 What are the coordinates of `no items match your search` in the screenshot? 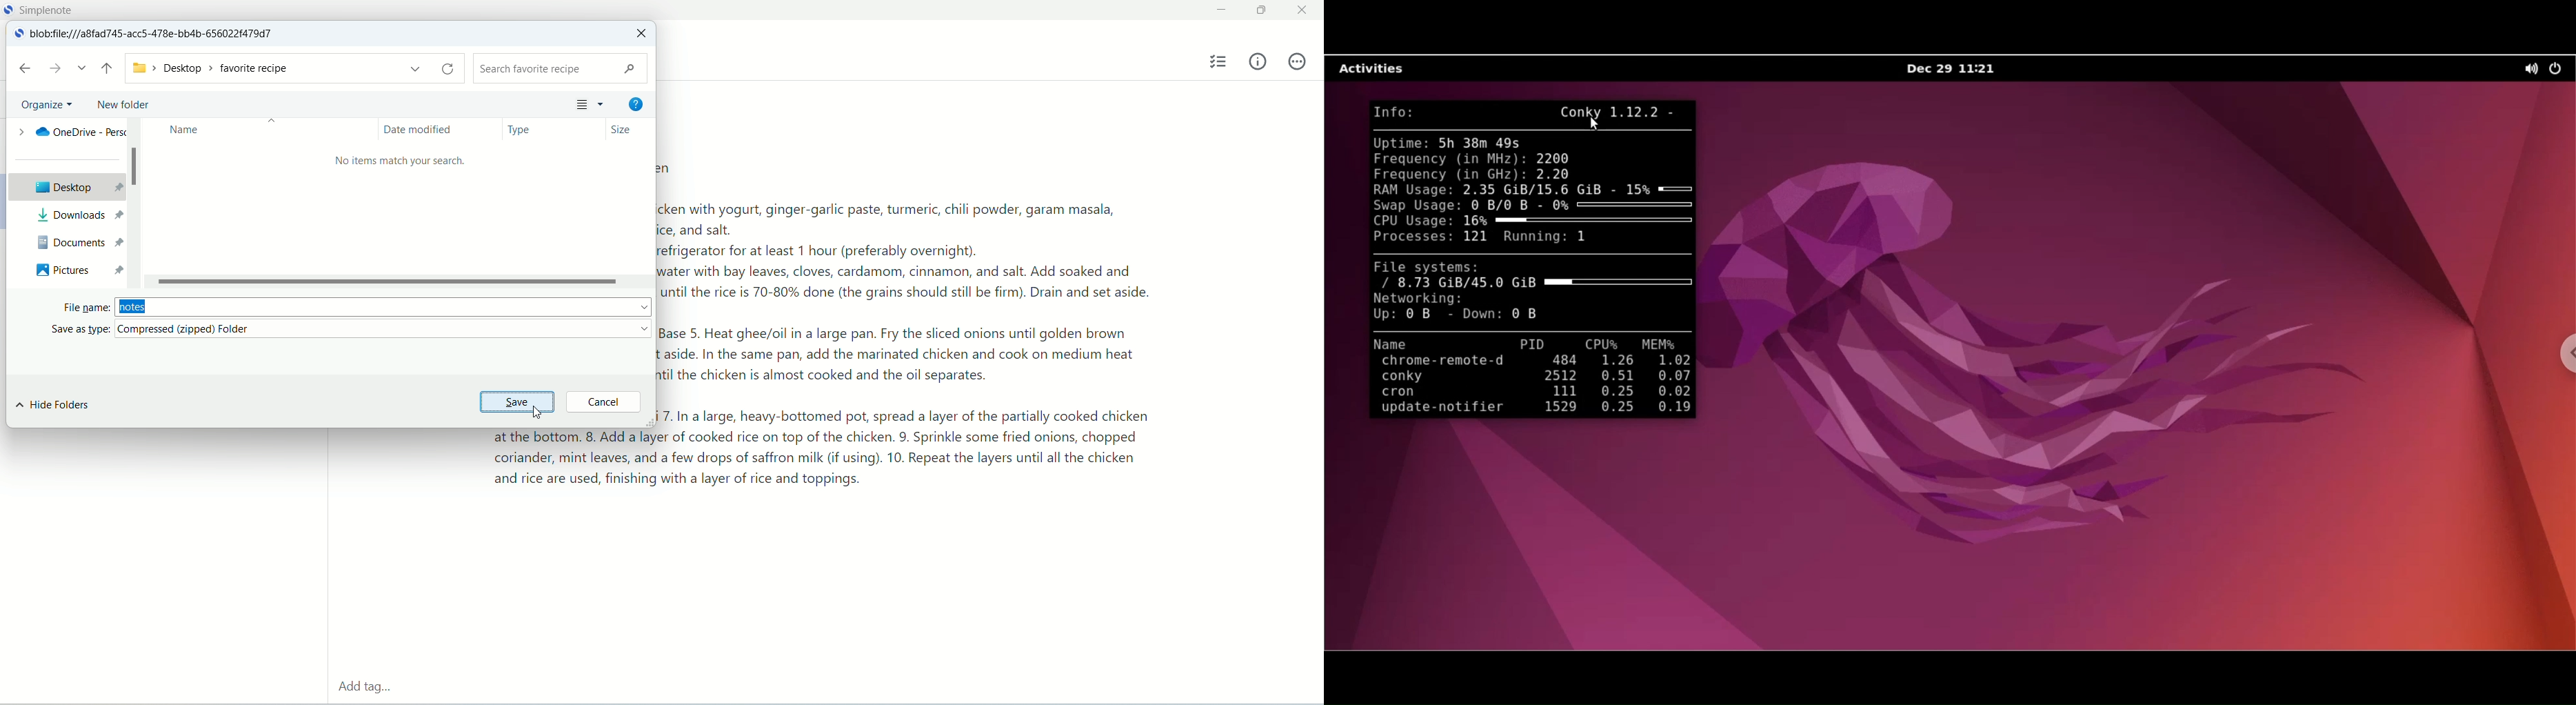 It's located at (399, 161).